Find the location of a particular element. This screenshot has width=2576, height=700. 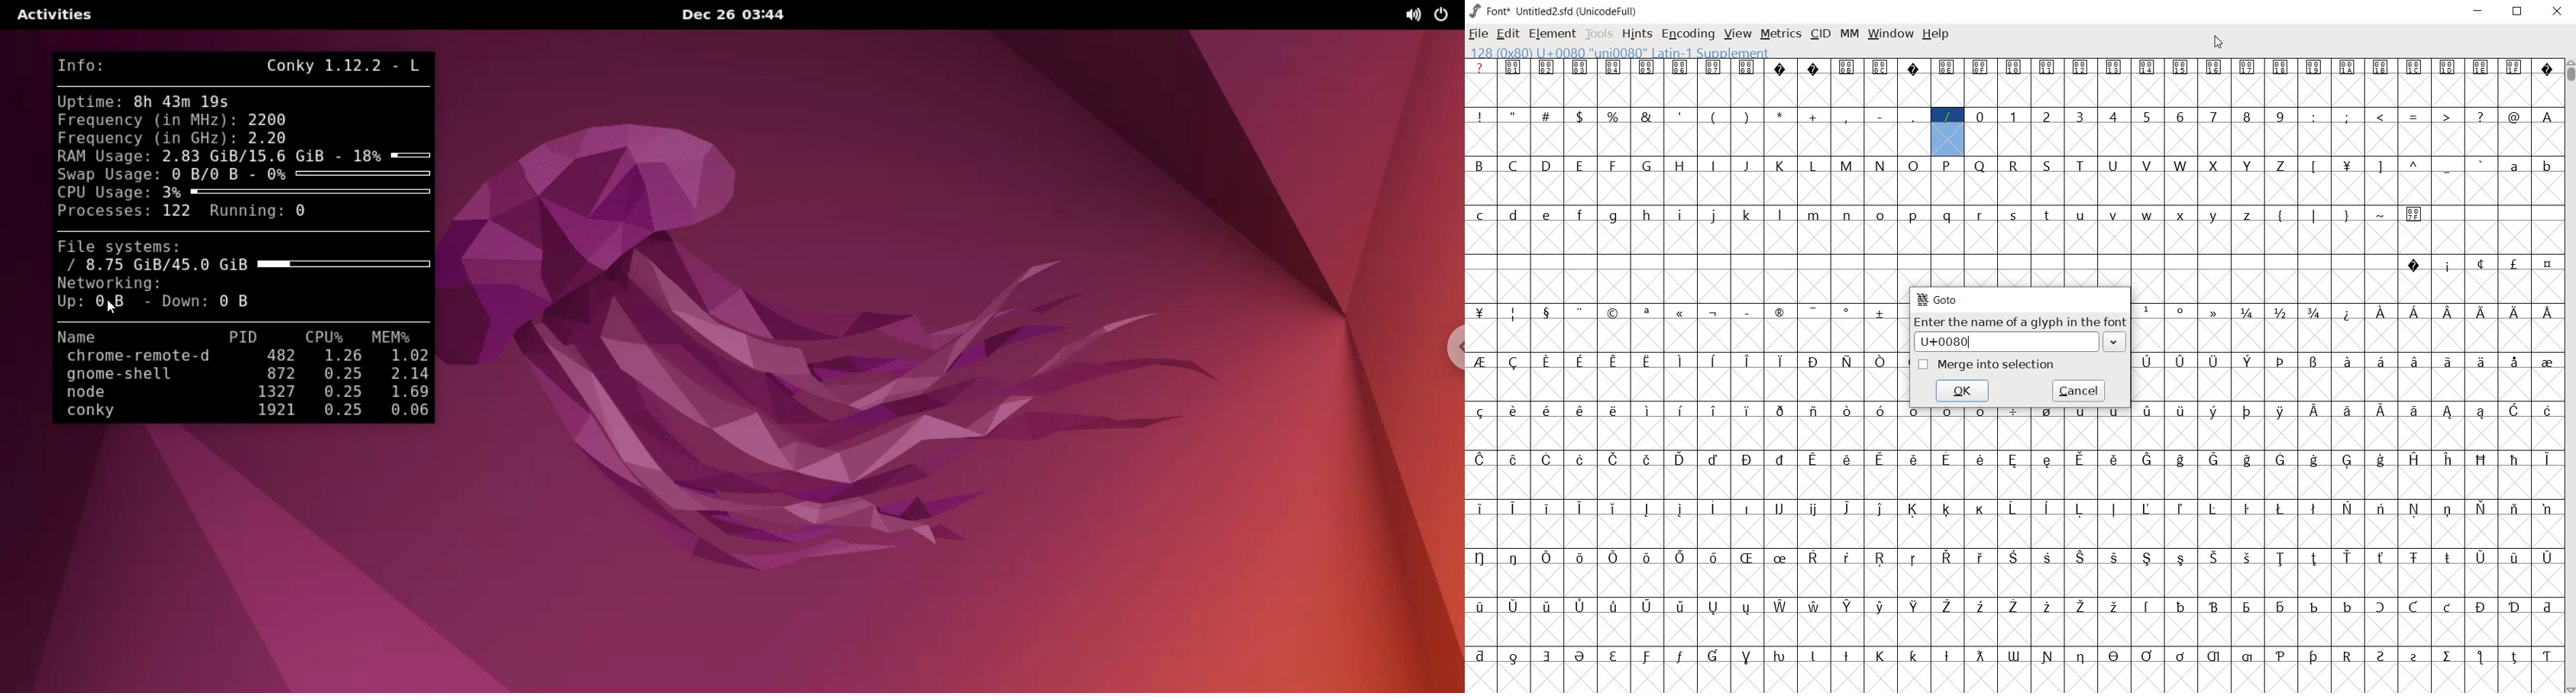

glyph is located at coordinates (1947, 509).